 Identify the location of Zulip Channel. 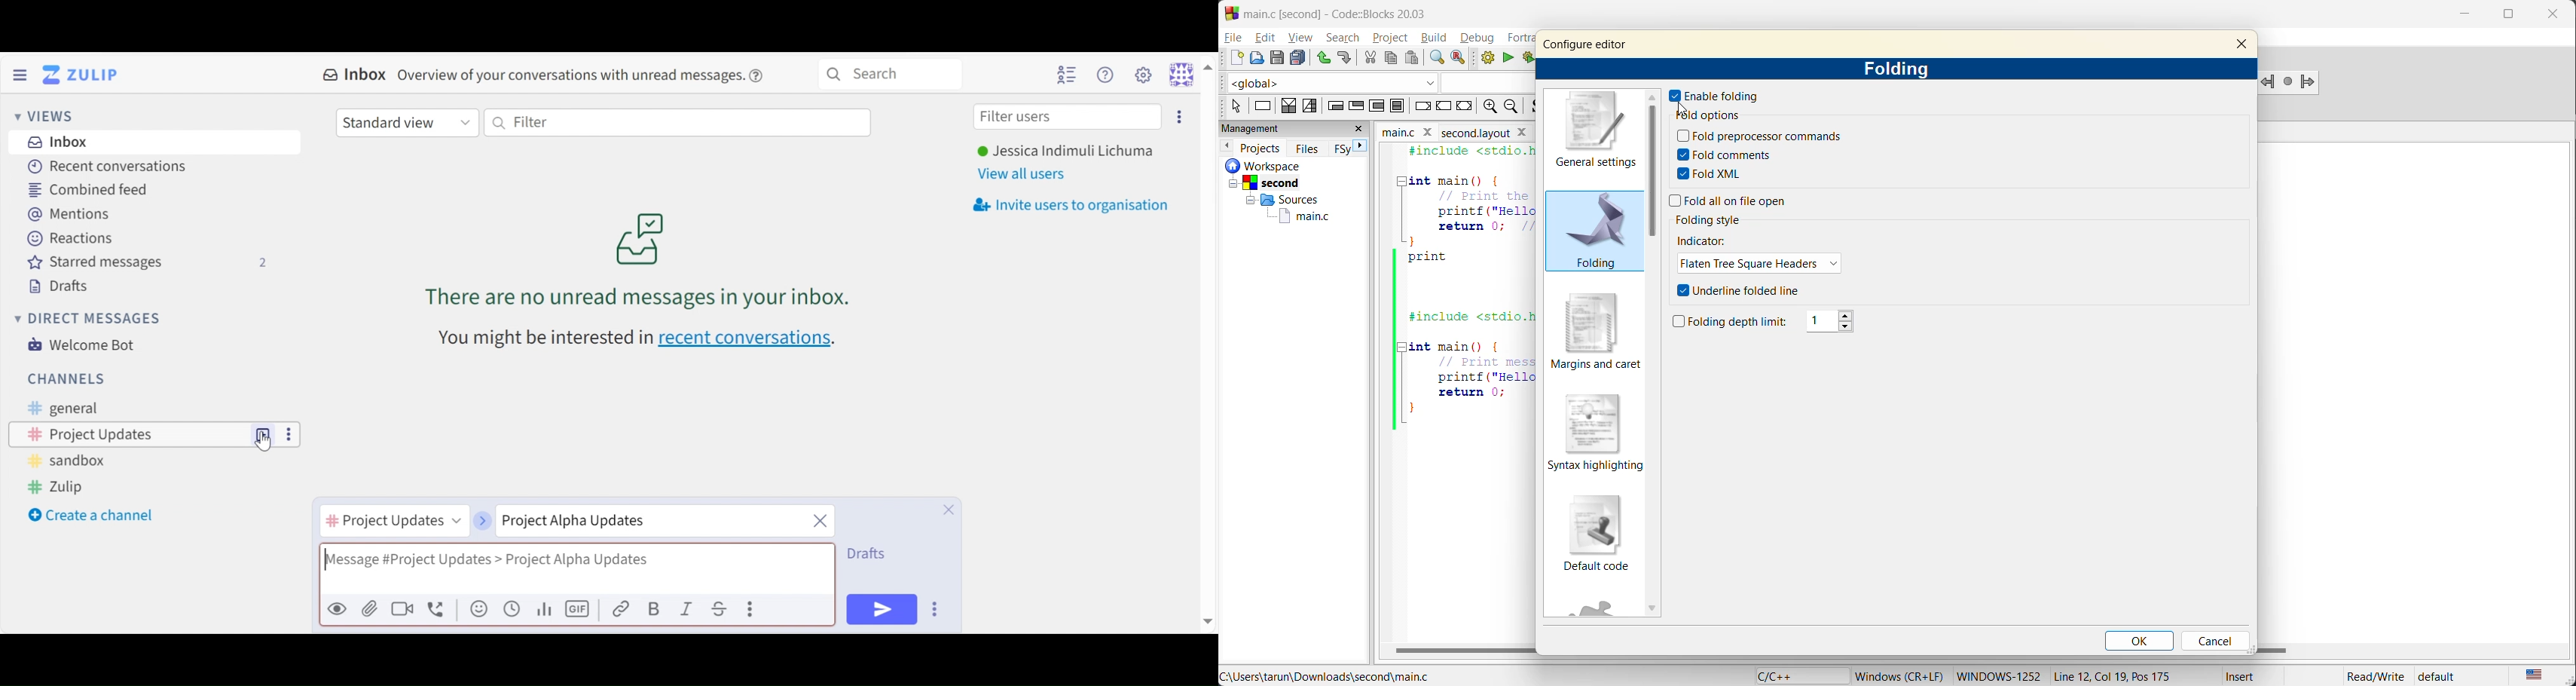
(64, 488).